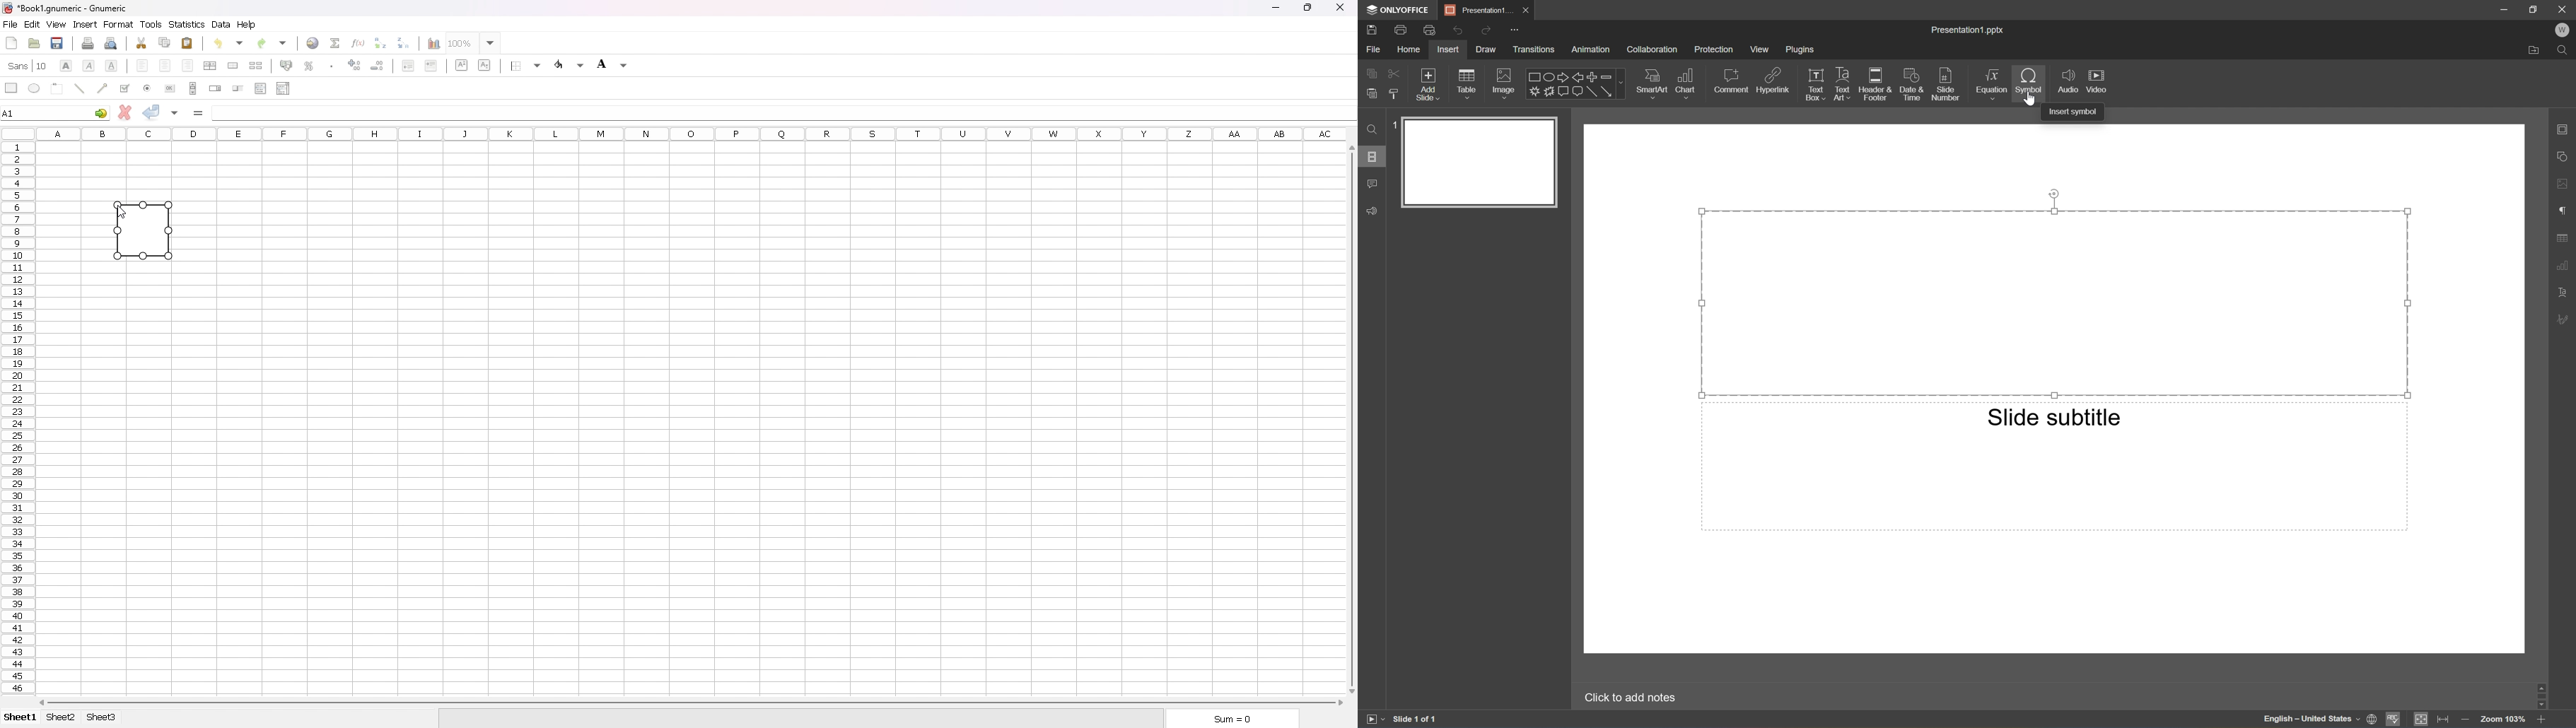 This screenshot has width=2576, height=728. What do you see at coordinates (1760, 49) in the screenshot?
I see `View` at bounding box center [1760, 49].